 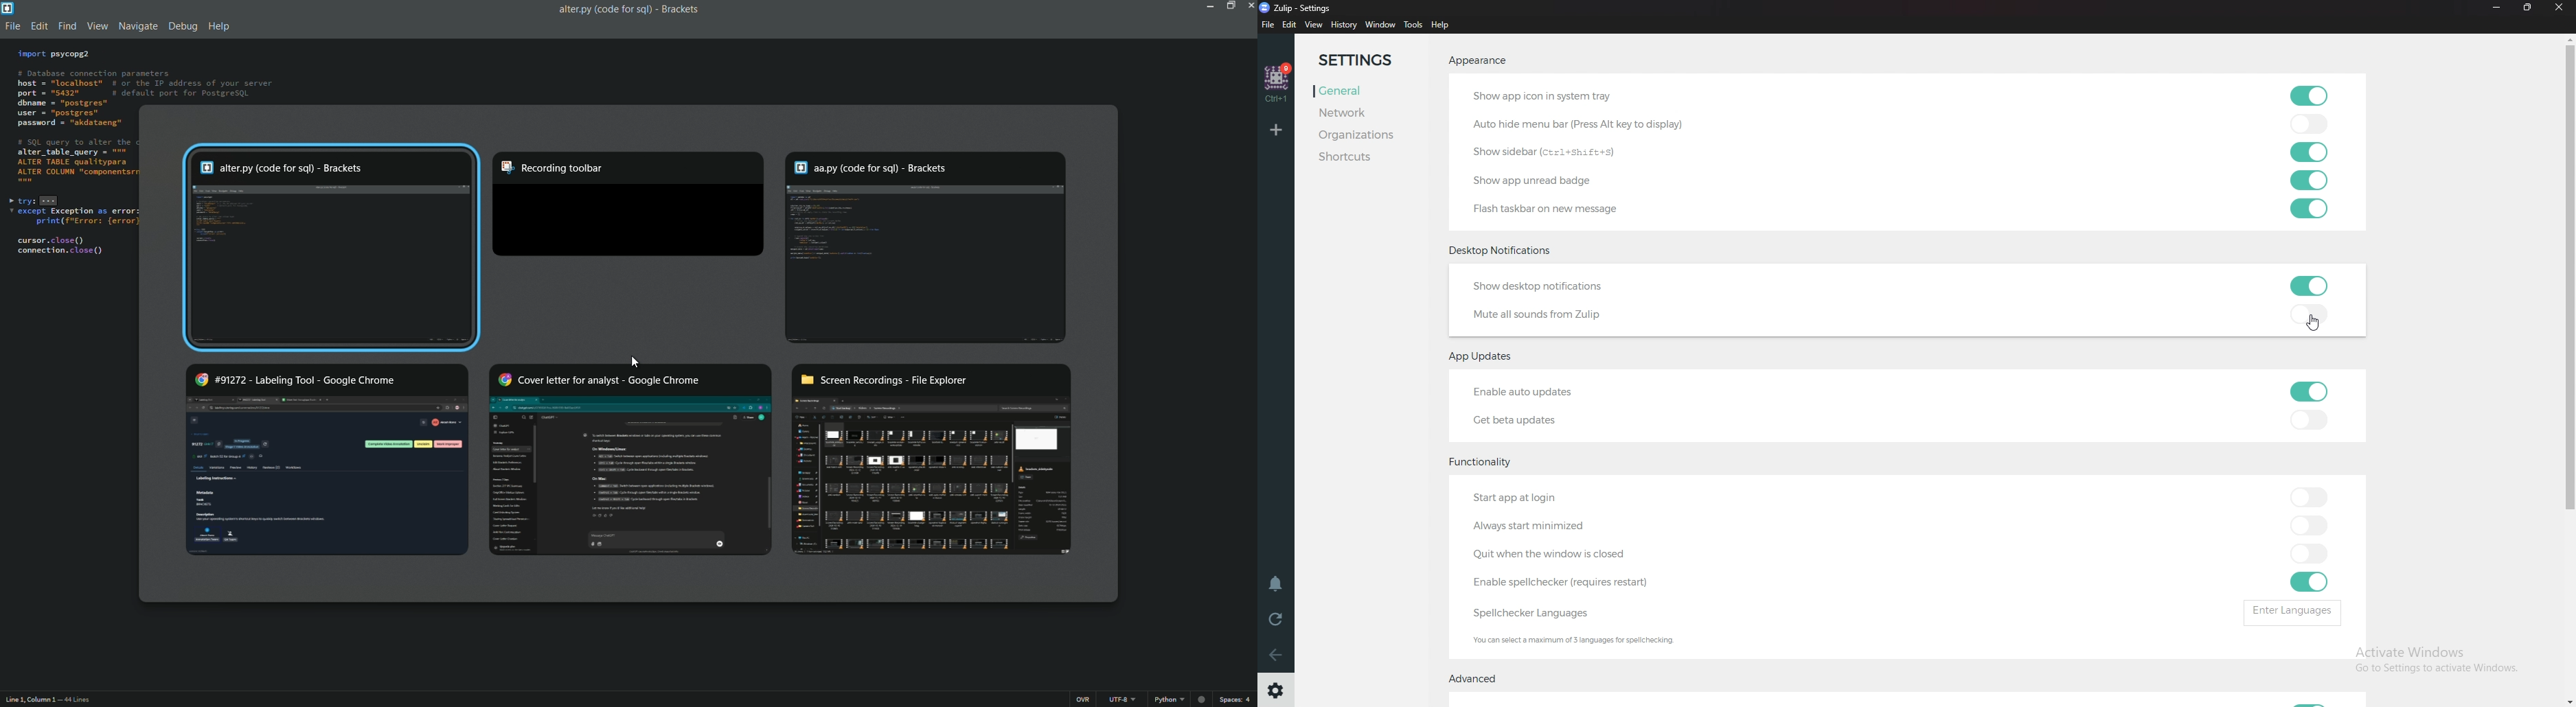 What do you see at coordinates (327, 460) in the screenshot?
I see `#91272 - labeling tool - Google Chrome ` at bounding box center [327, 460].